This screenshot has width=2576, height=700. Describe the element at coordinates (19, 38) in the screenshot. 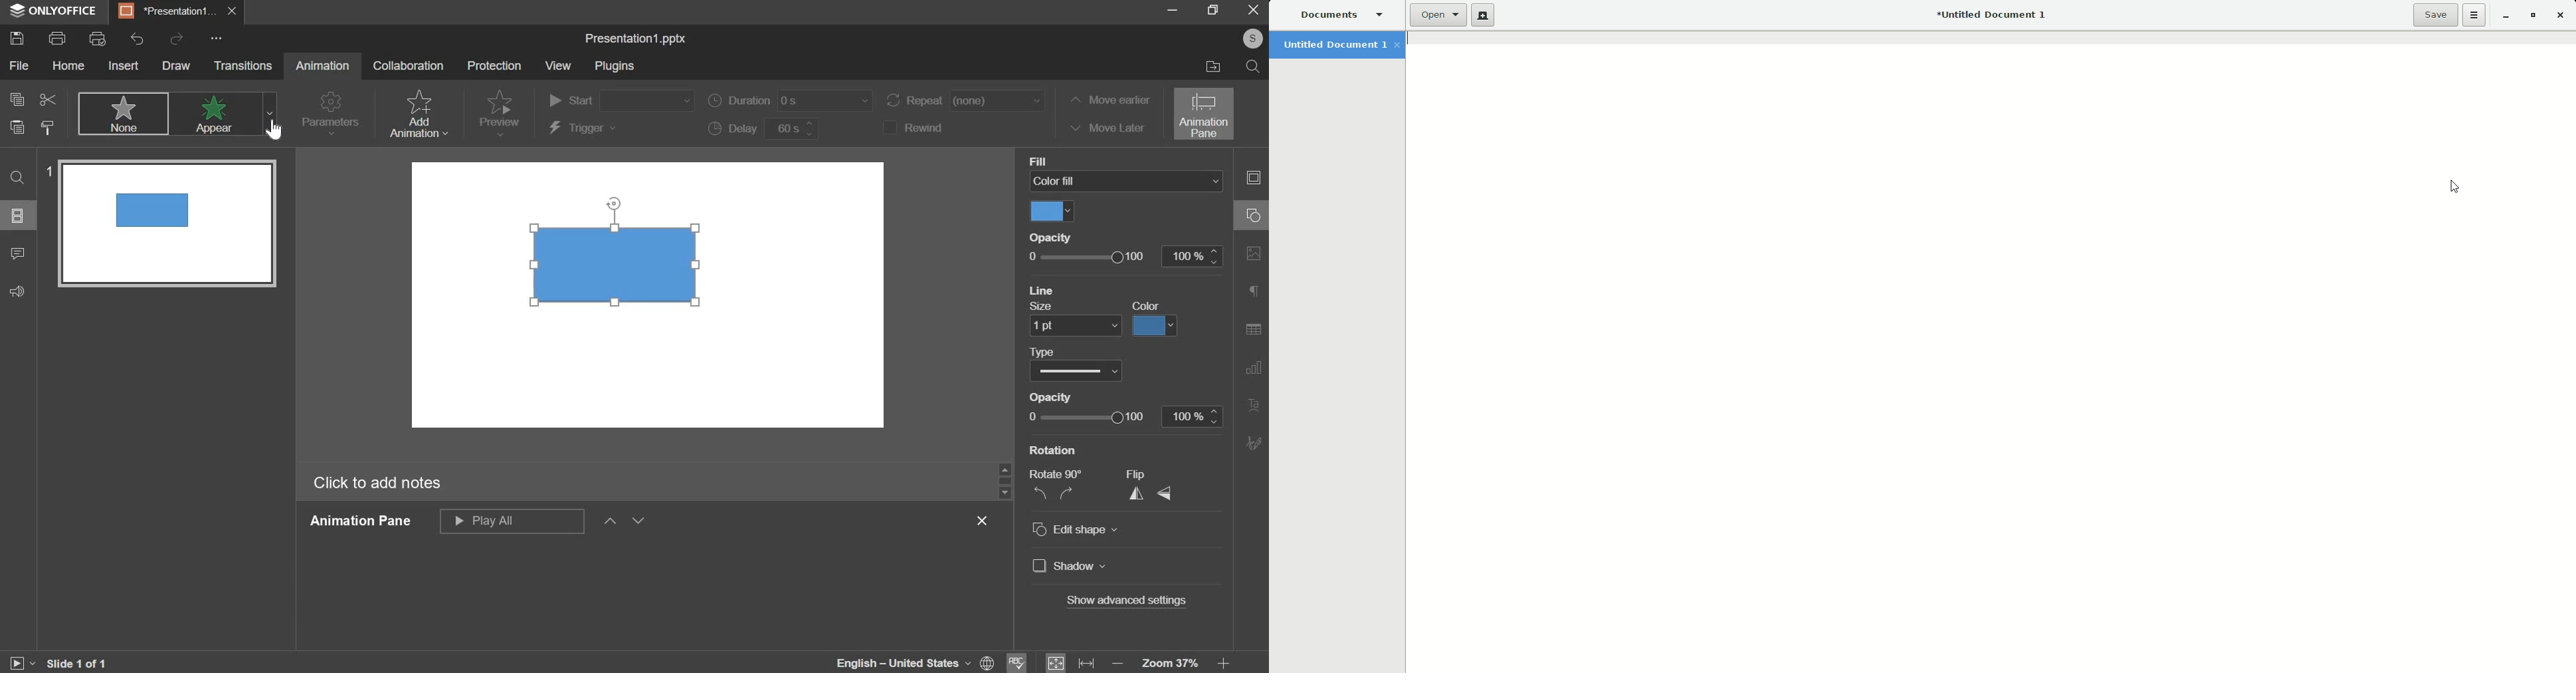

I see `save` at that location.